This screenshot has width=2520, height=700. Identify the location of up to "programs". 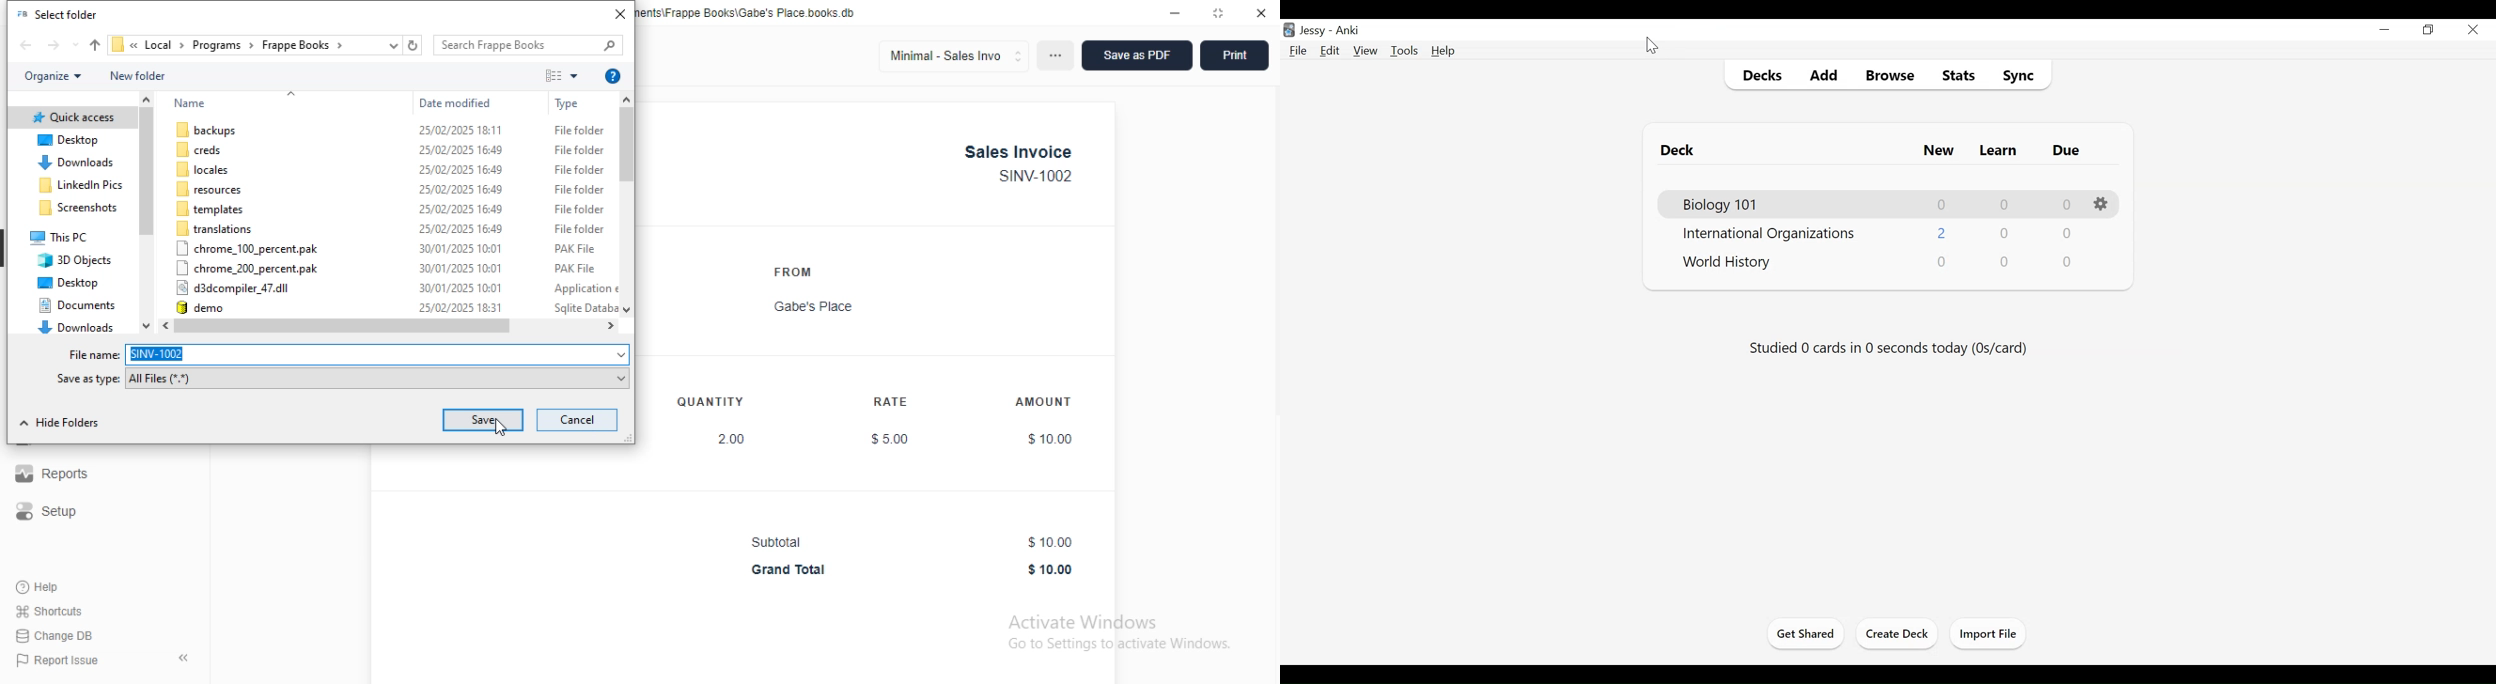
(95, 45).